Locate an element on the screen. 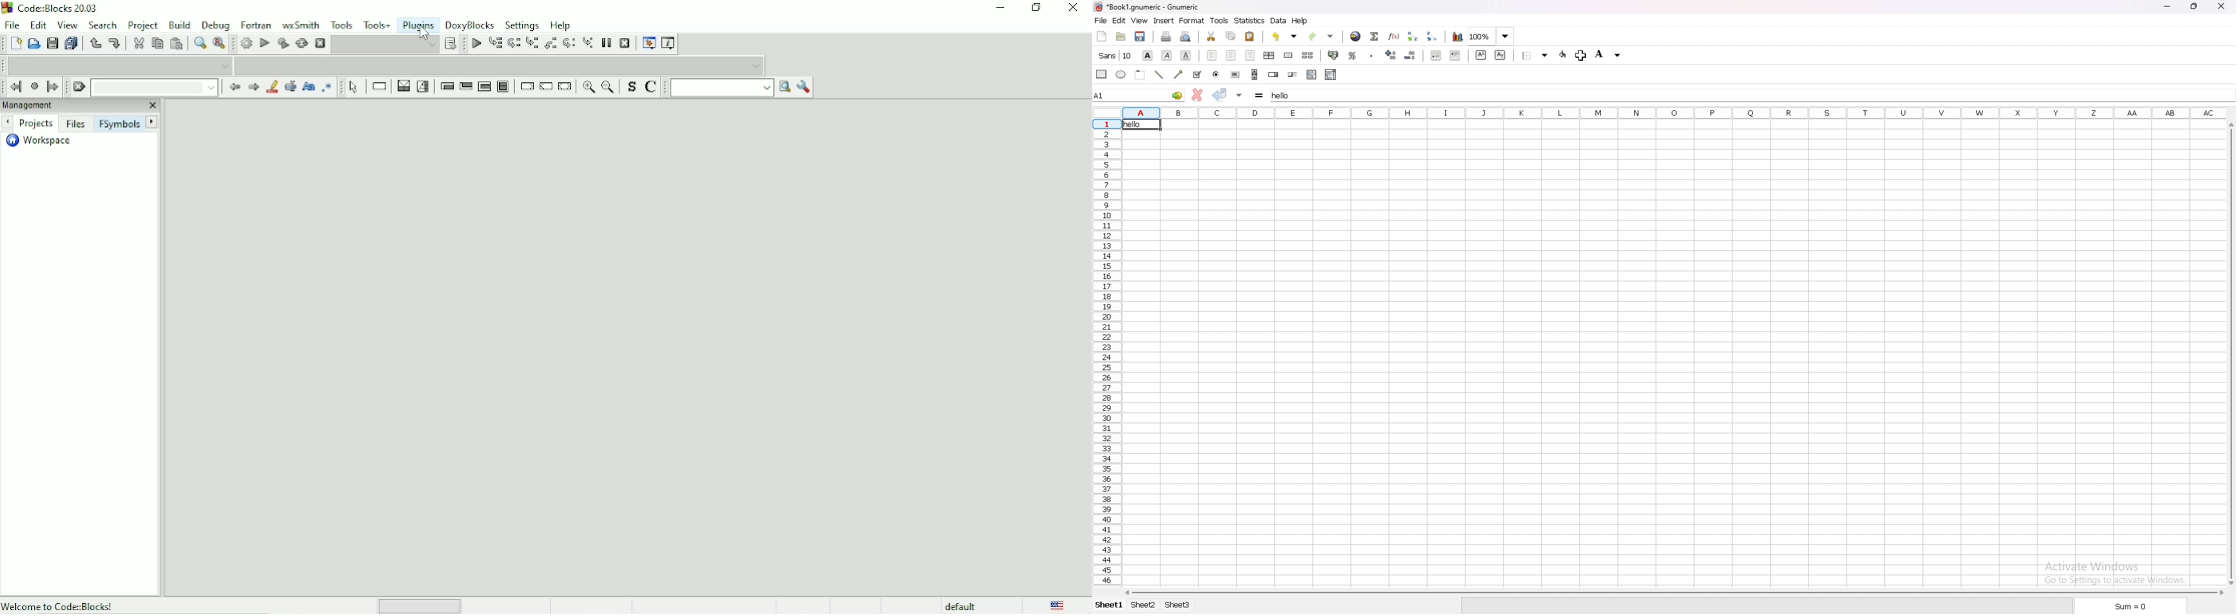 Image resolution: width=2240 pixels, height=616 pixels. Various info is located at coordinates (669, 43).